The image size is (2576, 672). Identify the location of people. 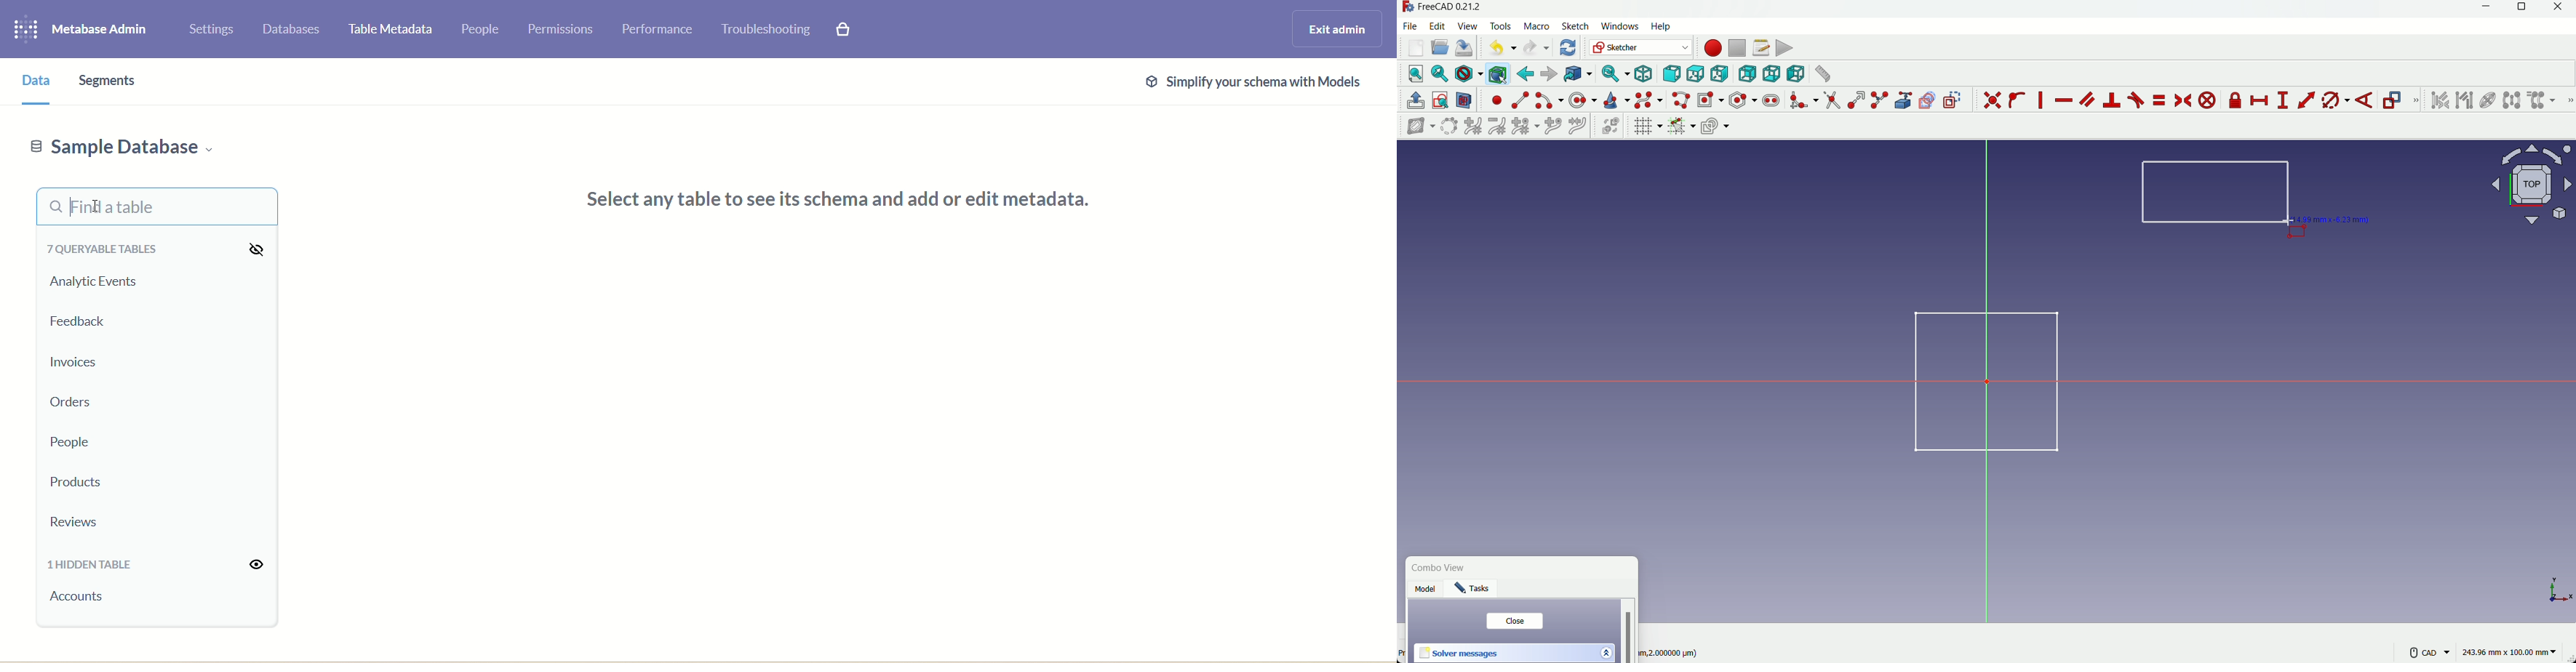
(479, 29).